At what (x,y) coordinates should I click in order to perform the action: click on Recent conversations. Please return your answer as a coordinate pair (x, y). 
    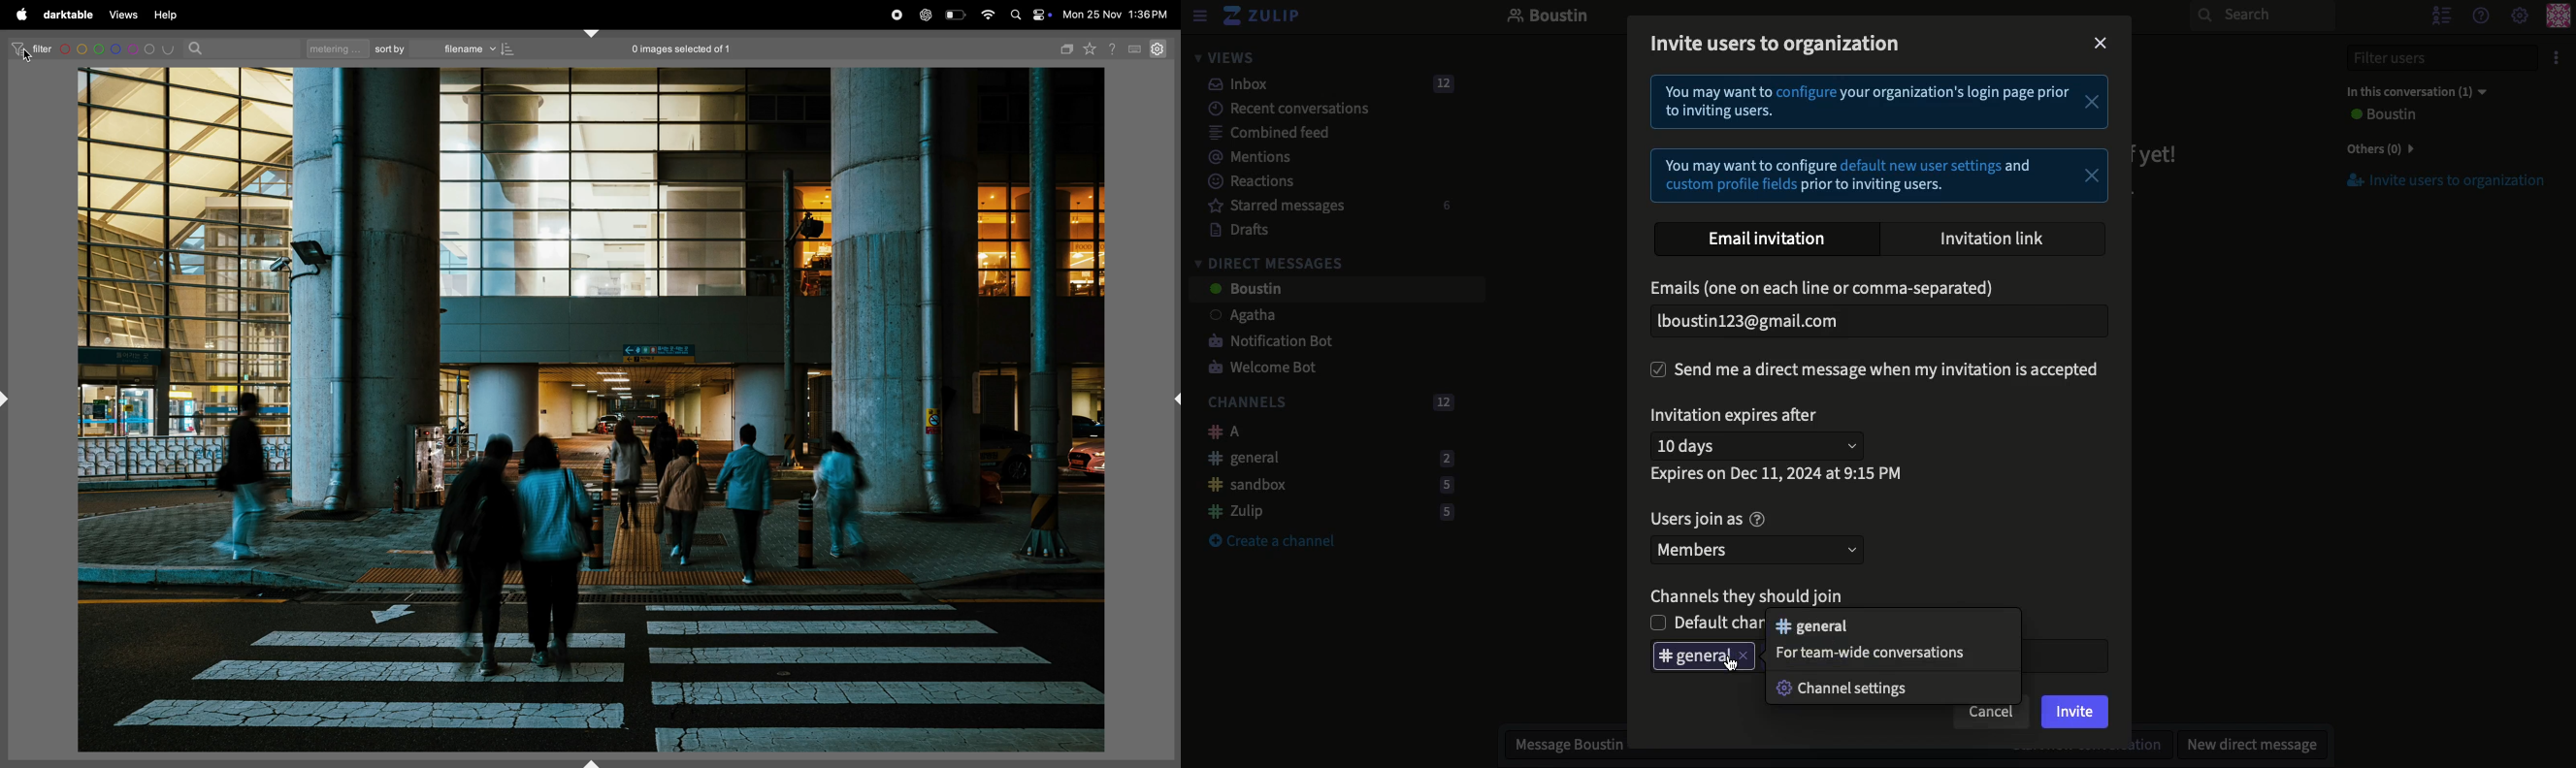
    Looking at the image, I should click on (1277, 108).